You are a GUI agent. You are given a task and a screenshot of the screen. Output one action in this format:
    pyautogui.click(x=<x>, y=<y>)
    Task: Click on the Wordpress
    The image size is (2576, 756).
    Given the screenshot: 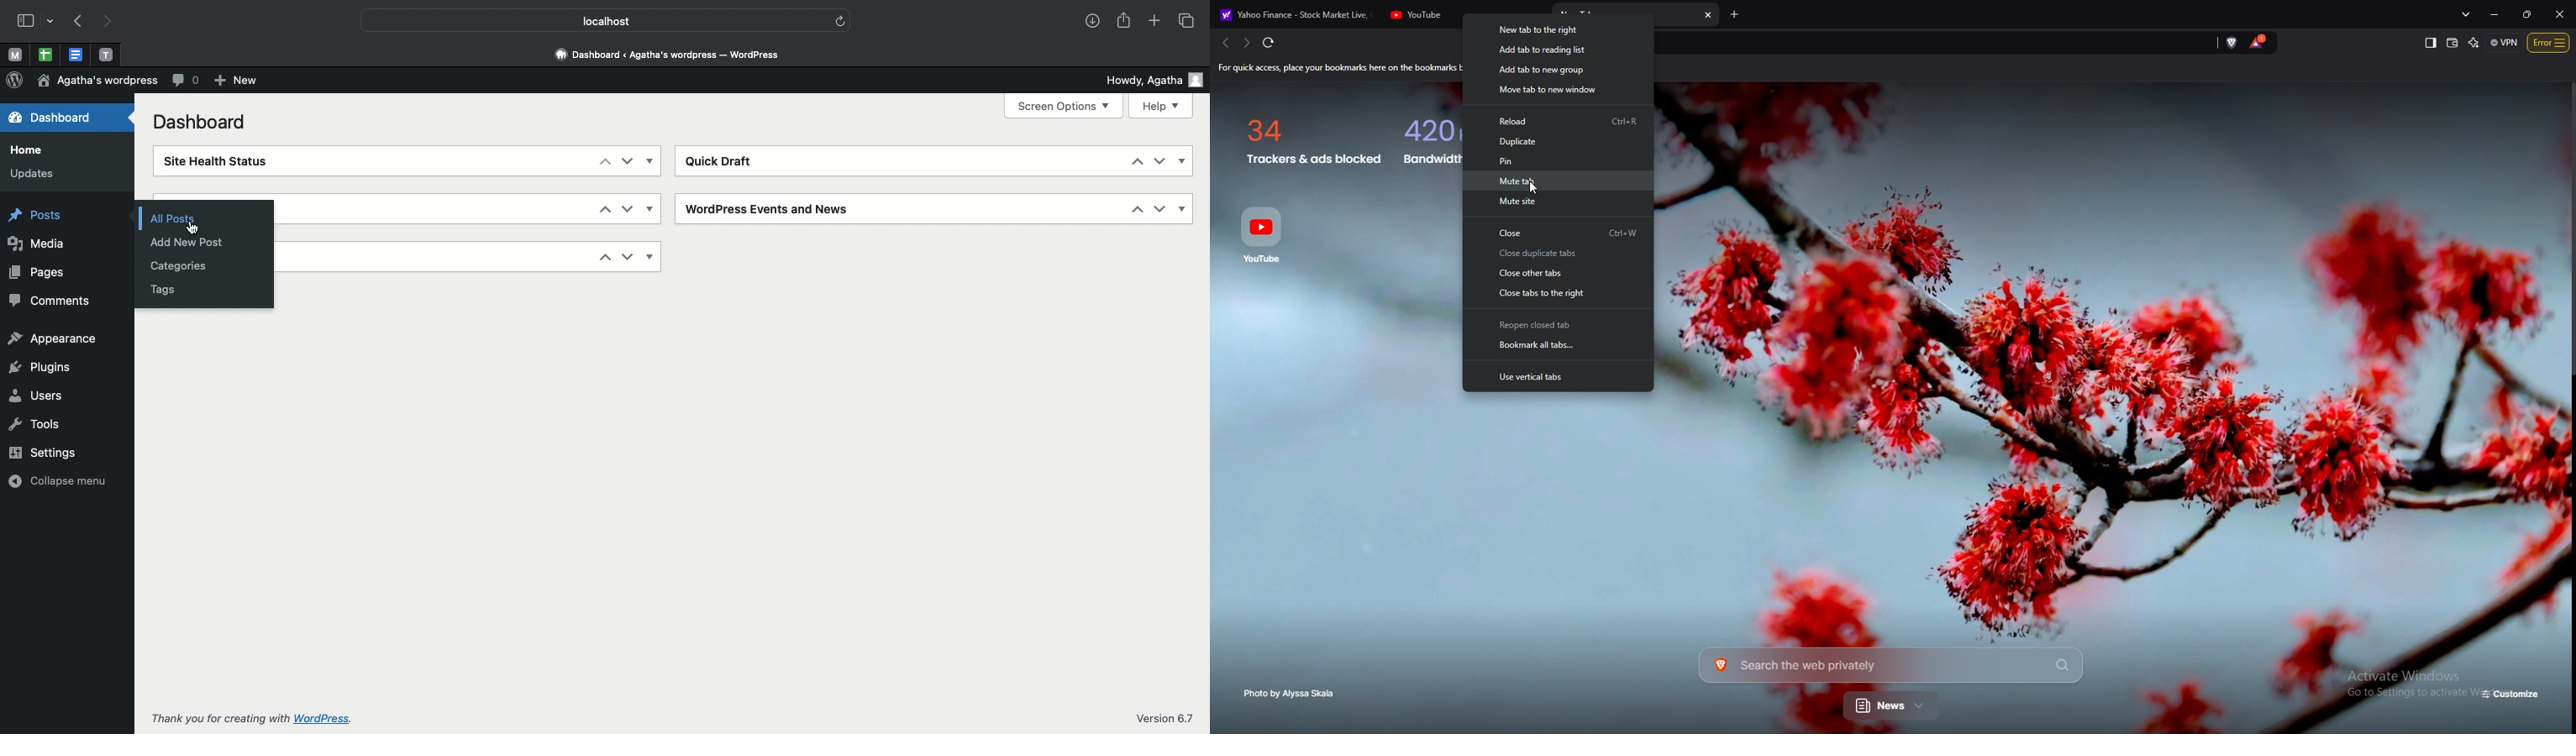 What is the action you would take?
    pyautogui.click(x=14, y=81)
    